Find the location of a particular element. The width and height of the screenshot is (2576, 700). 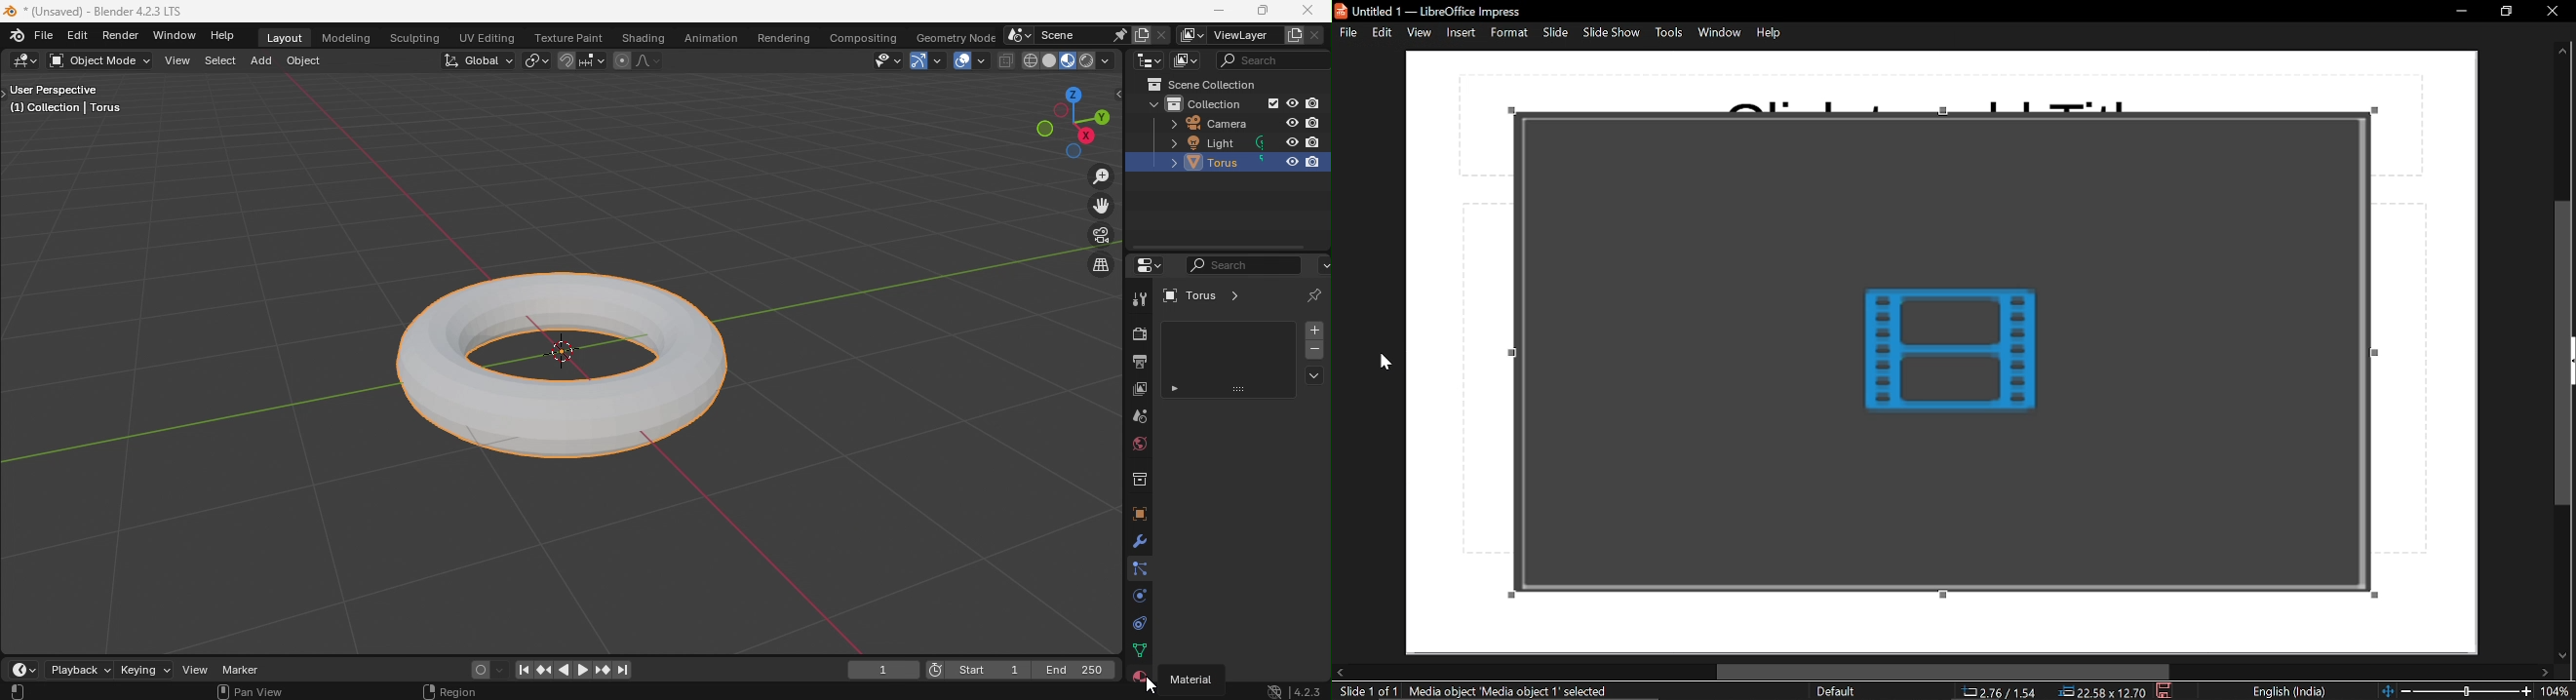

File is located at coordinates (44, 35).